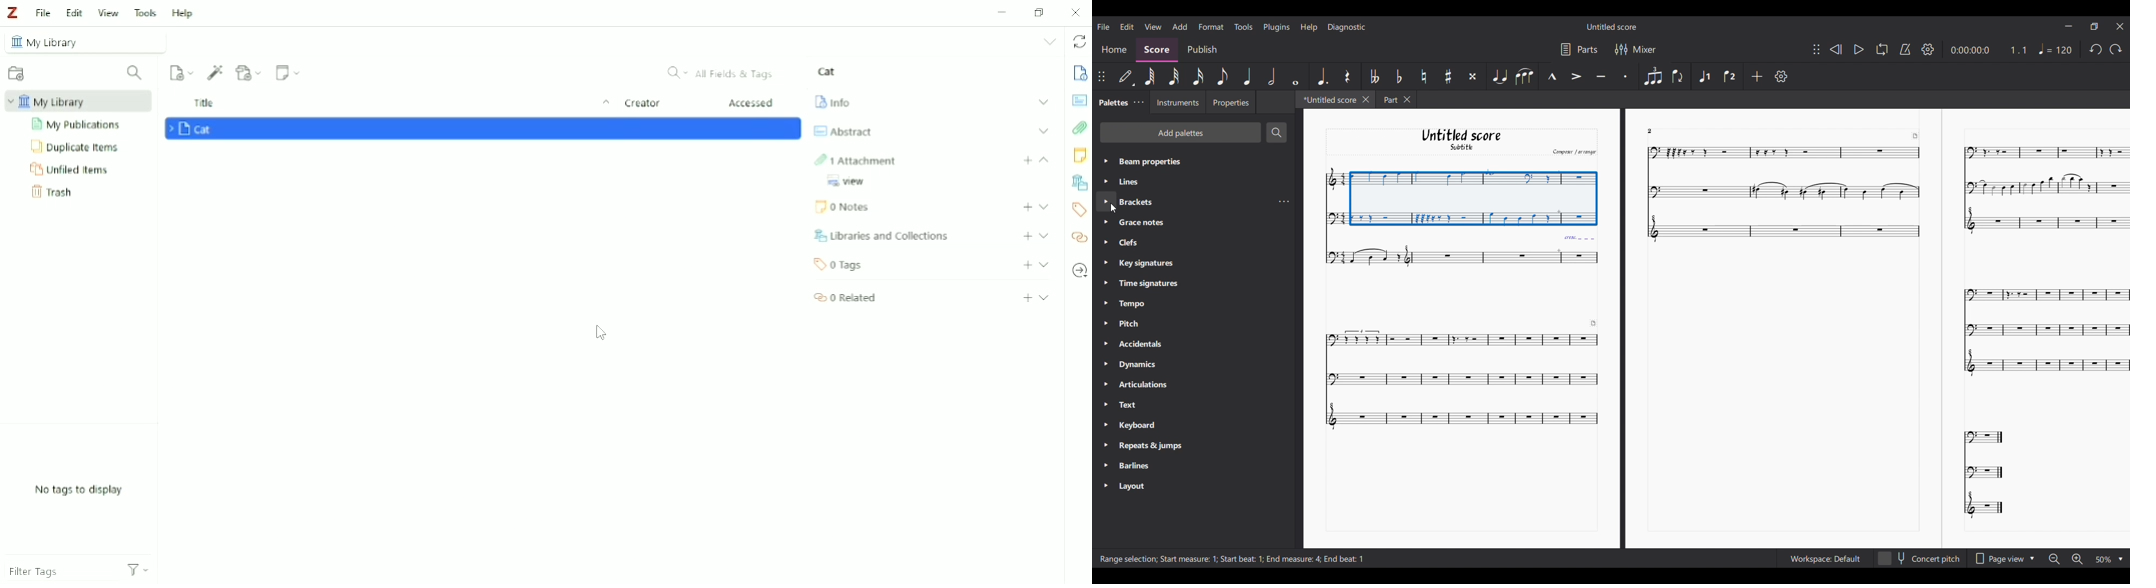 The width and height of the screenshot is (2156, 588). Describe the element at coordinates (2046, 219) in the screenshot. I see `` at that location.